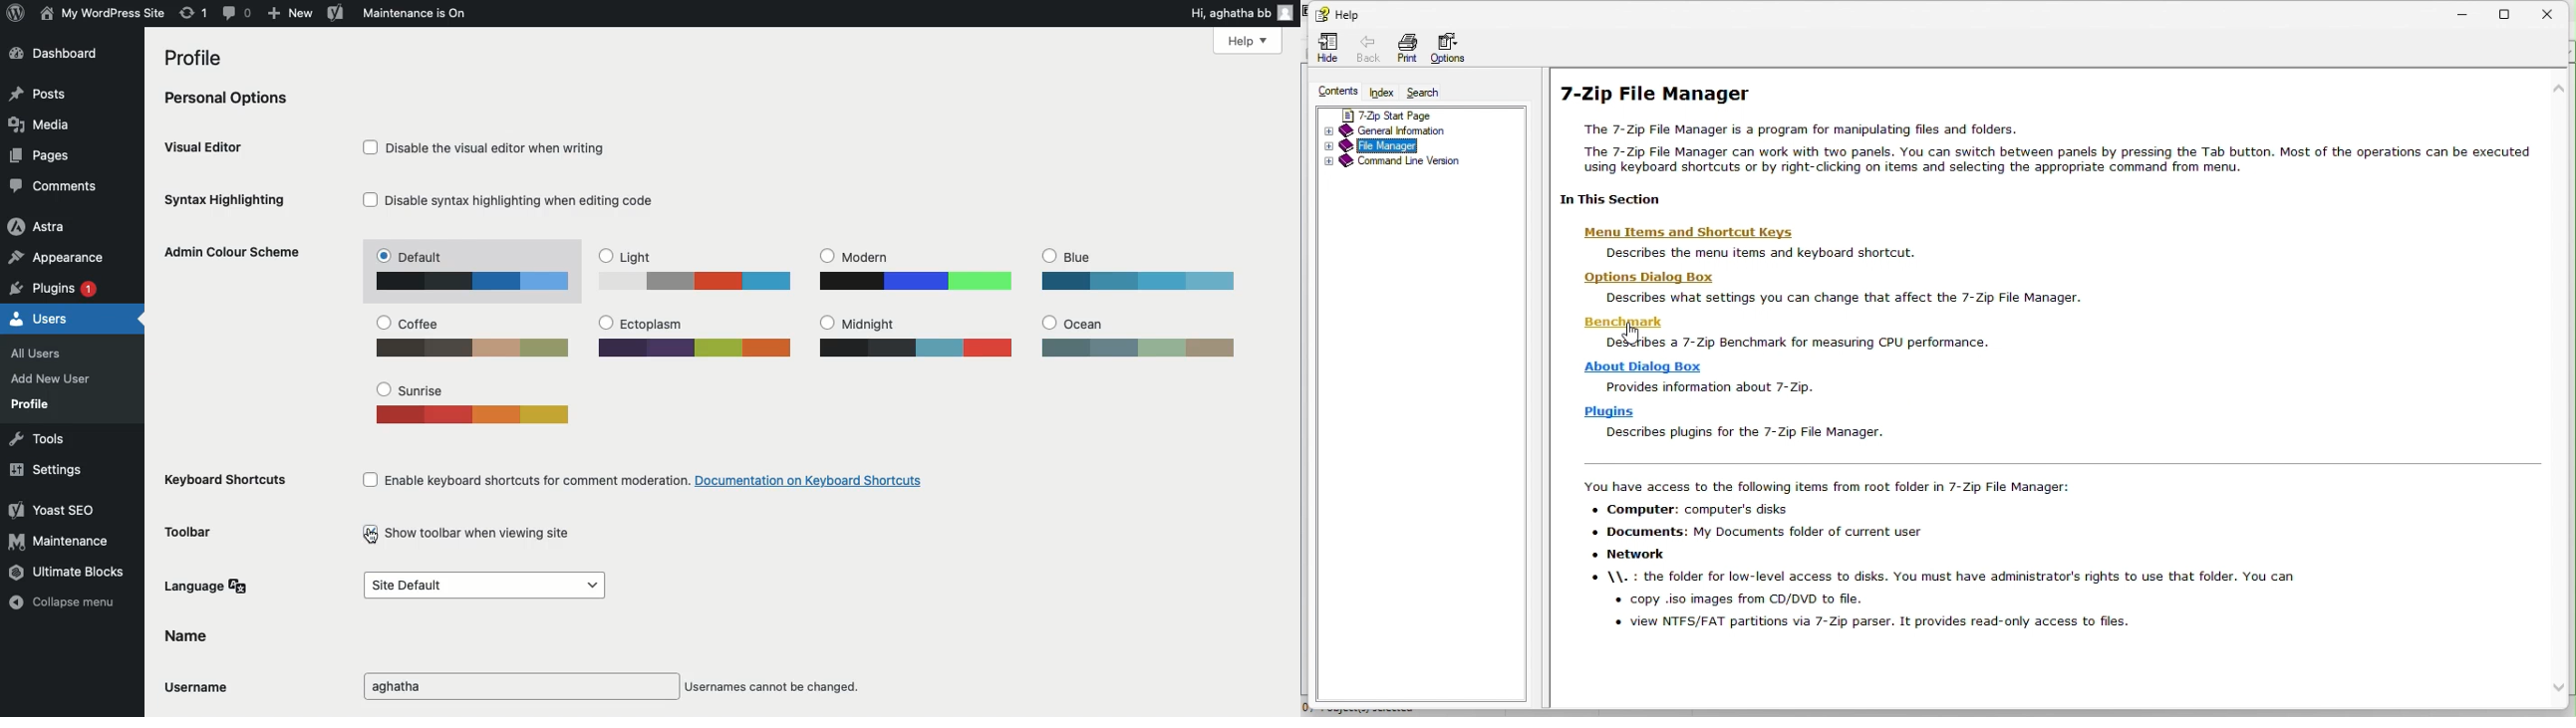 The image size is (2576, 728). Describe the element at coordinates (198, 61) in the screenshot. I see `Profile` at that location.